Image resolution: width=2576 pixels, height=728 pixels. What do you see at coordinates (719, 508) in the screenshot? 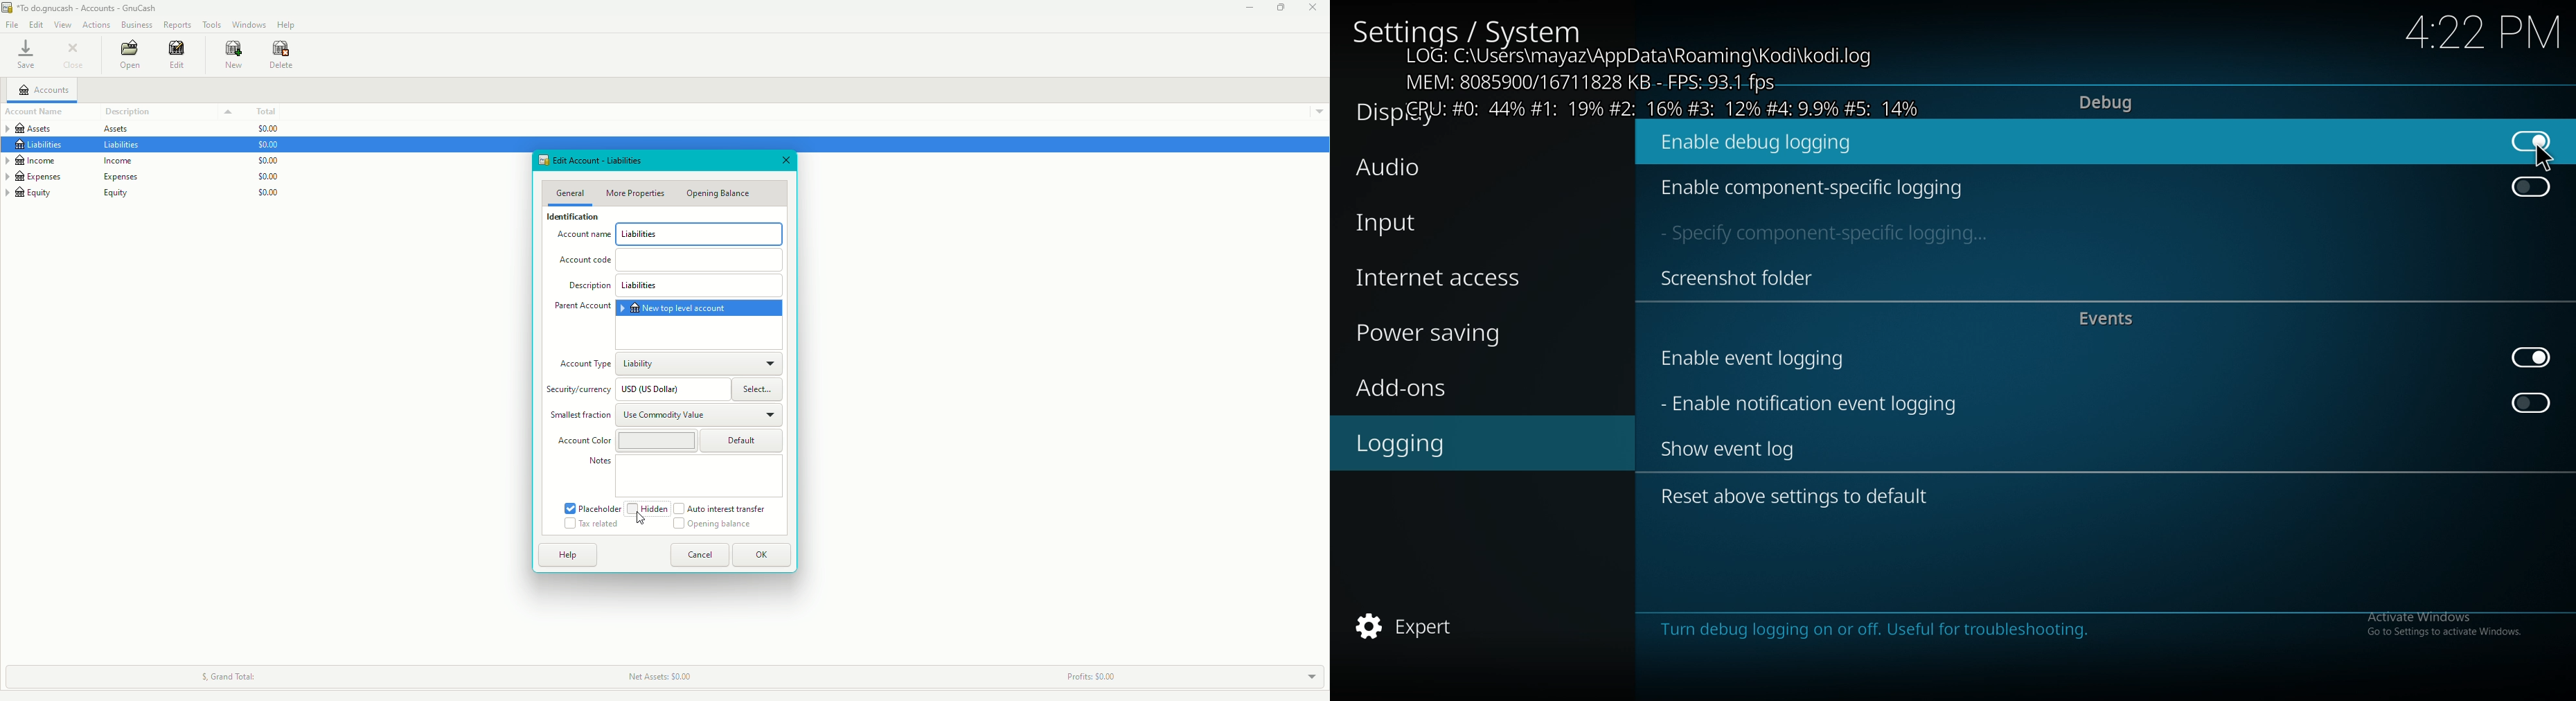
I see `Auto interest transfer` at bounding box center [719, 508].